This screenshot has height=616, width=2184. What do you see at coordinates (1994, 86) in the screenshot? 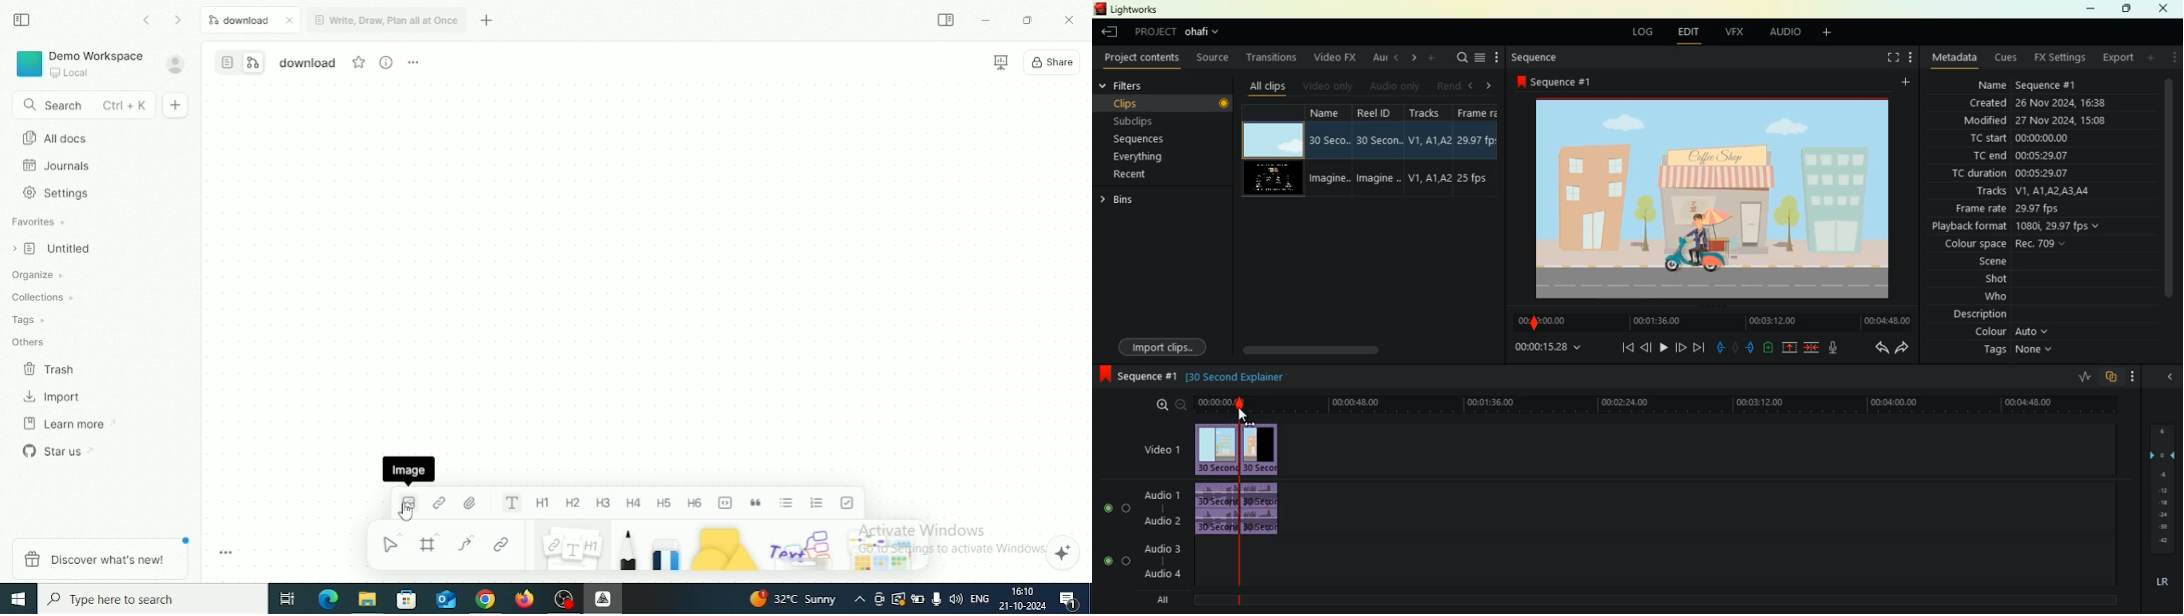
I see `name` at bounding box center [1994, 86].